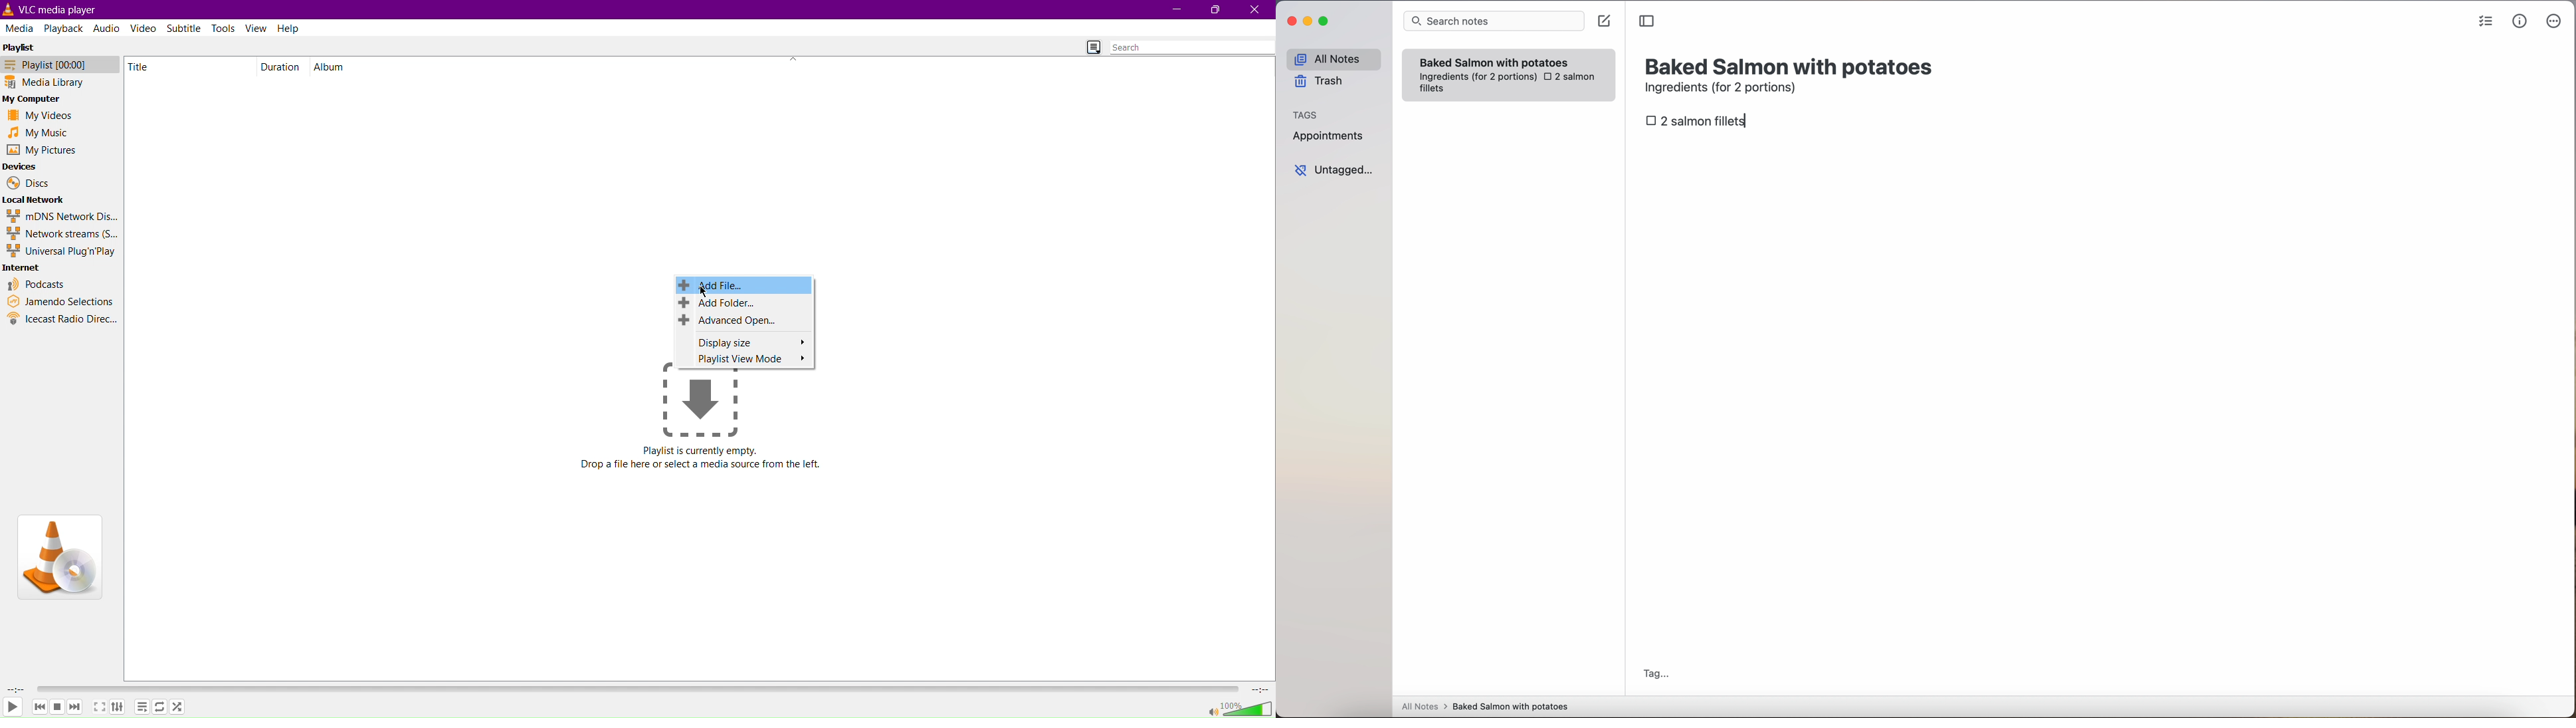 This screenshot has width=2576, height=728. What do you see at coordinates (1240, 708) in the screenshot?
I see `Volume` at bounding box center [1240, 708].